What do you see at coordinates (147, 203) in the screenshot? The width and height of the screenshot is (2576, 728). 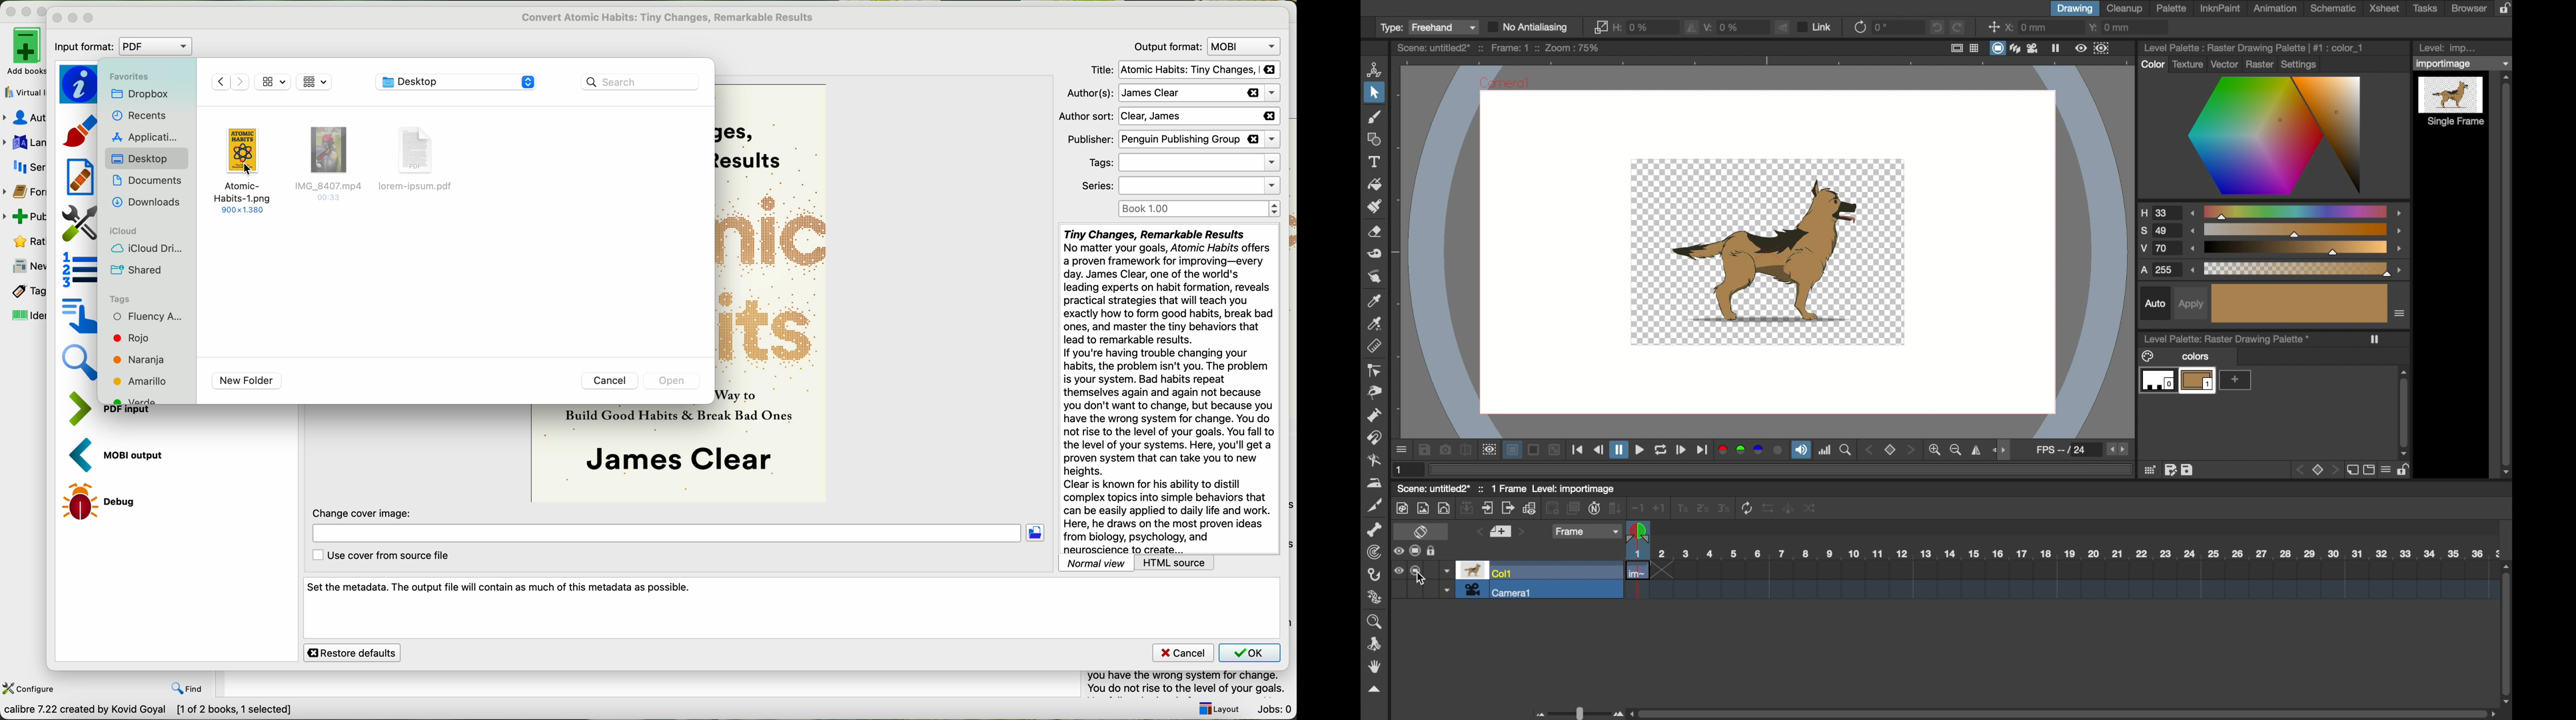 I see `downloads` at bounding box center [147, 203].